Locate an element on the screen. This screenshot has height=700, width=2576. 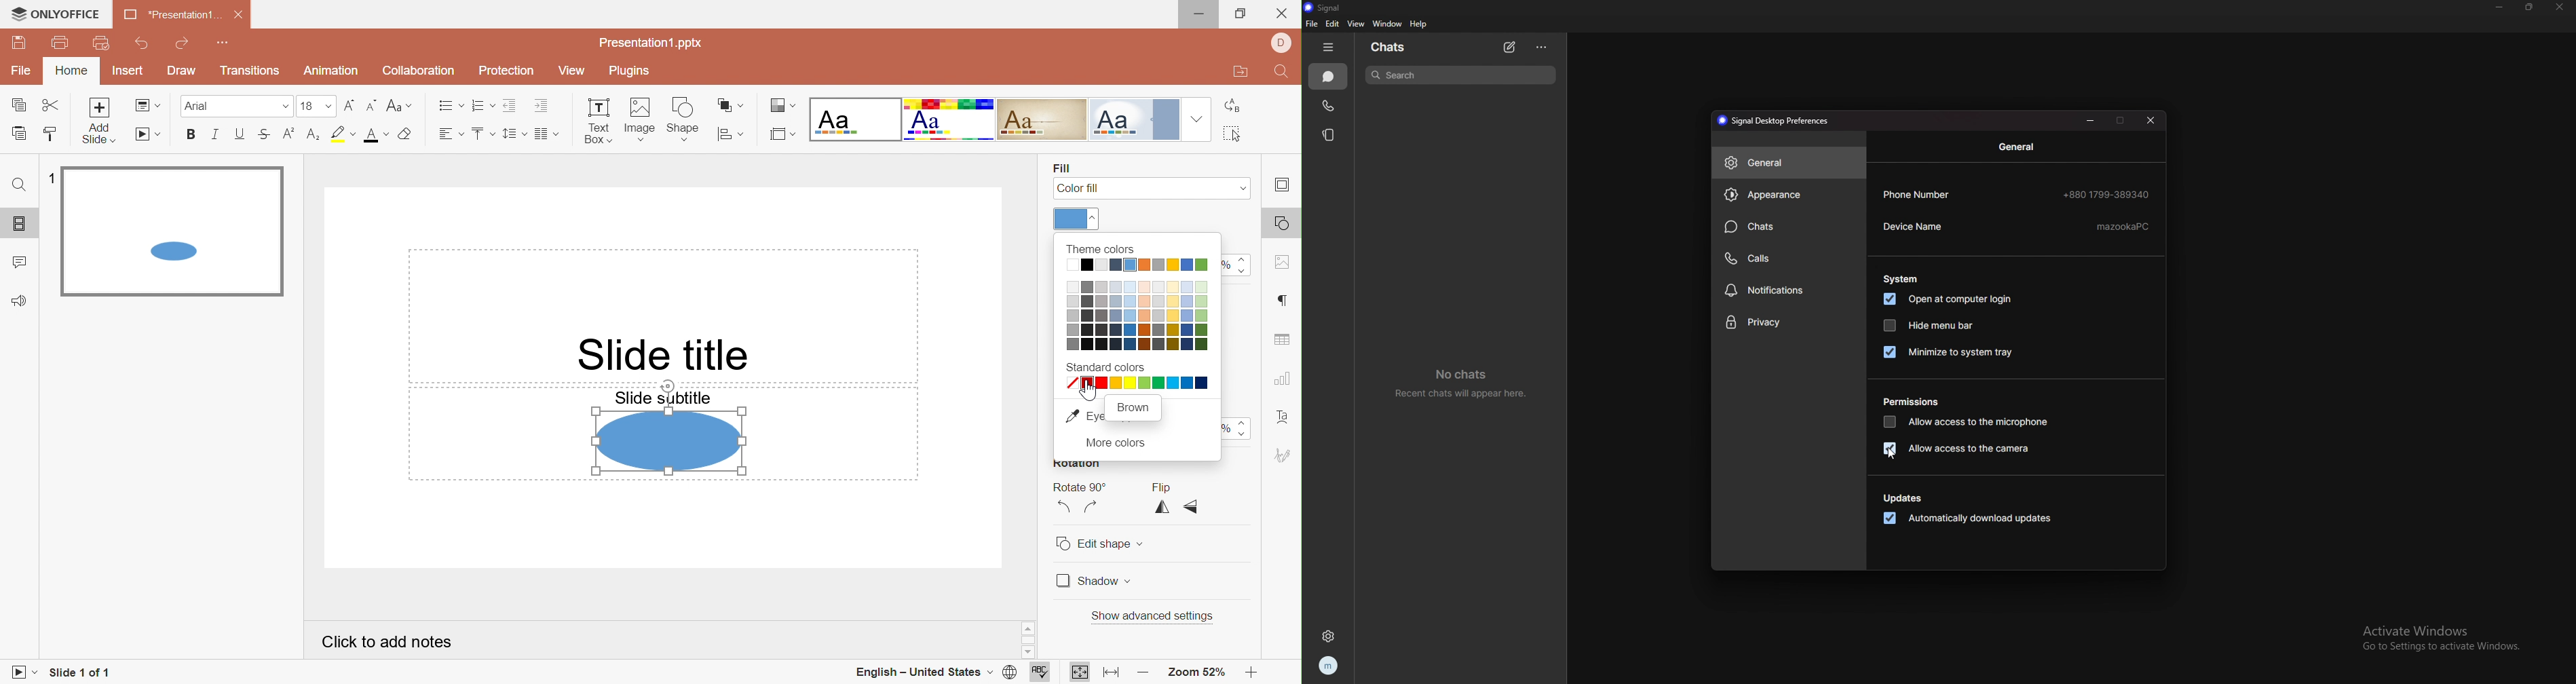
Print file is located at coordinates (61, 43).